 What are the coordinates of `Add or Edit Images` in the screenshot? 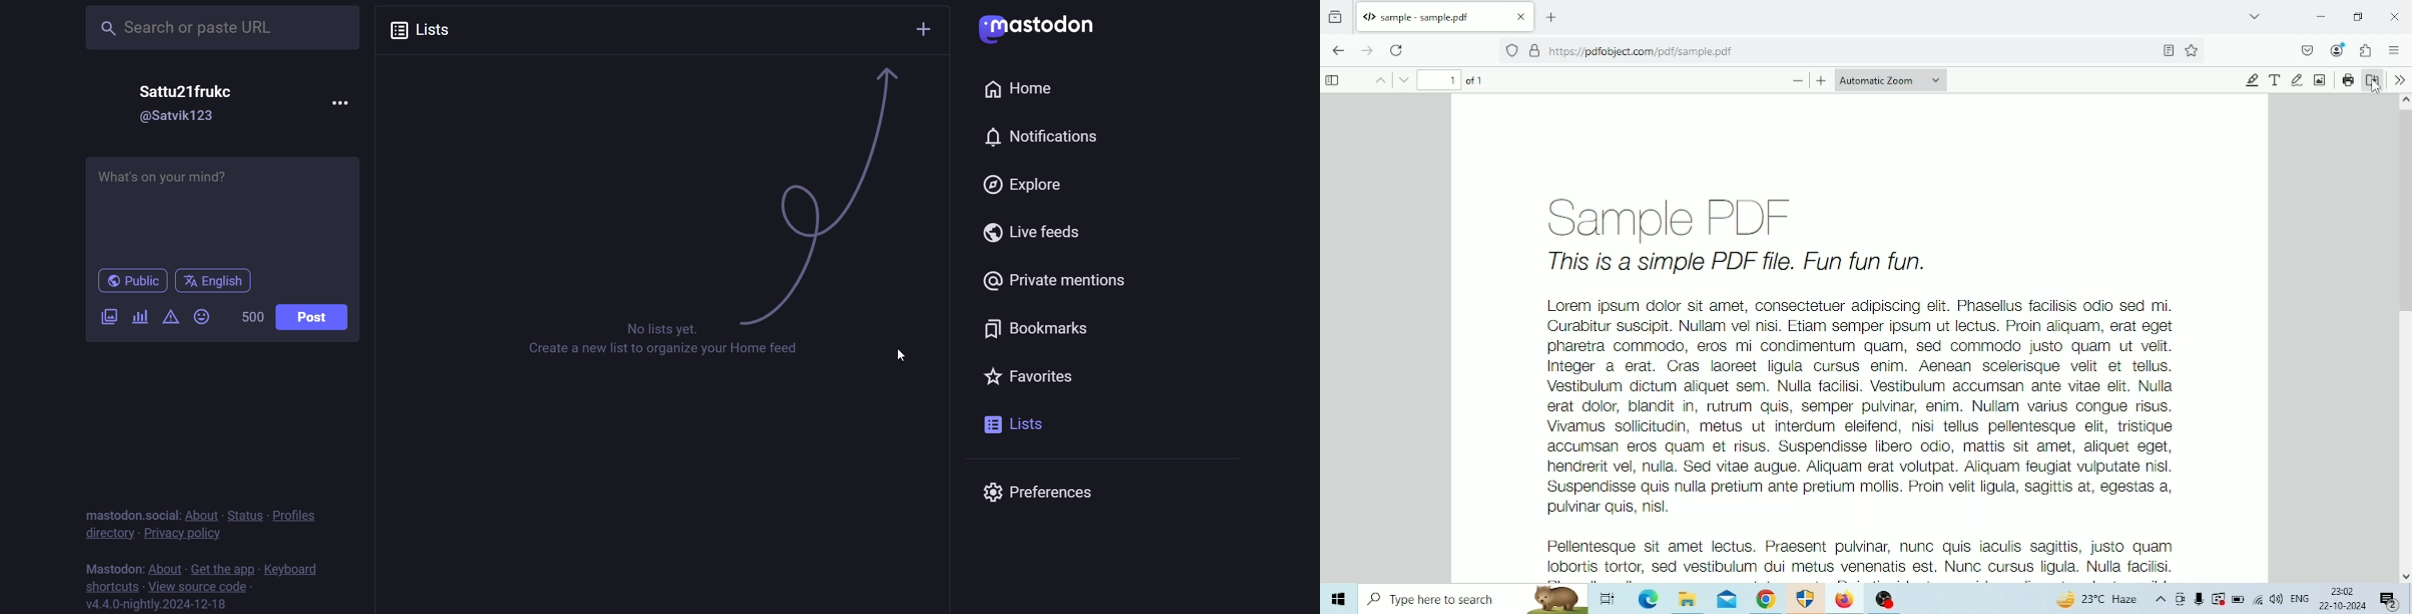 It's located at (2321, 80).